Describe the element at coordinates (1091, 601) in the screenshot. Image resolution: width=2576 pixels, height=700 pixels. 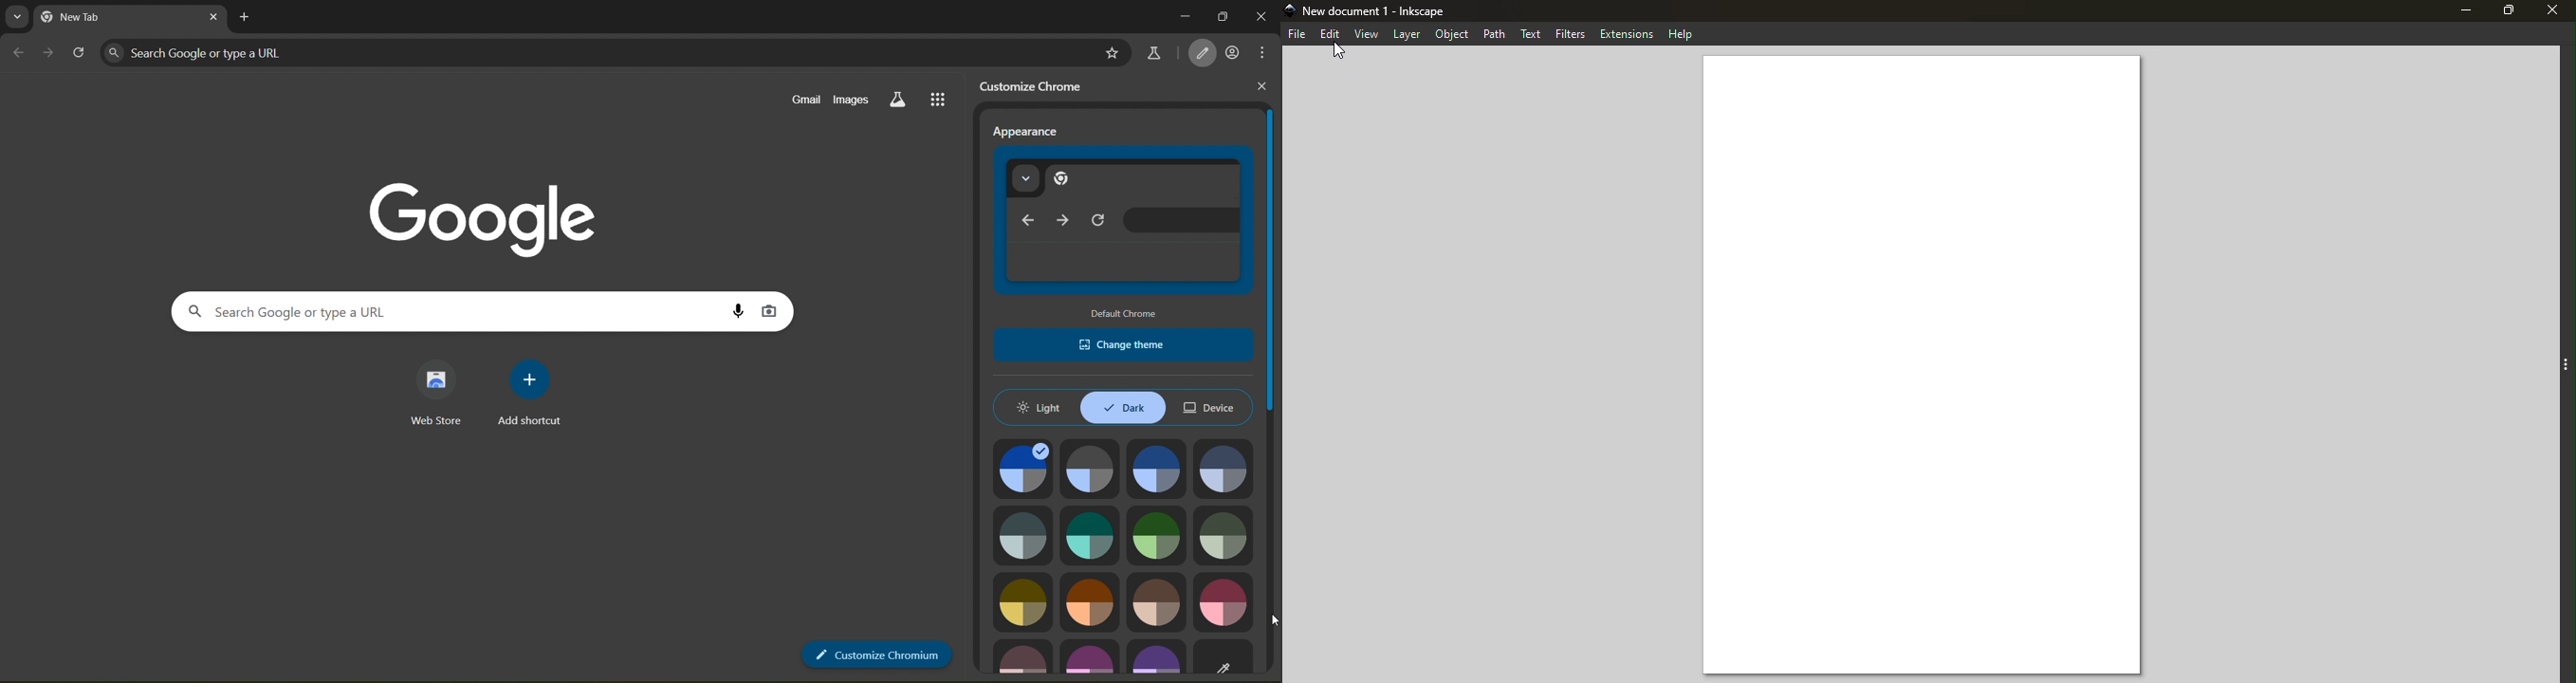
I see `image` at that location.